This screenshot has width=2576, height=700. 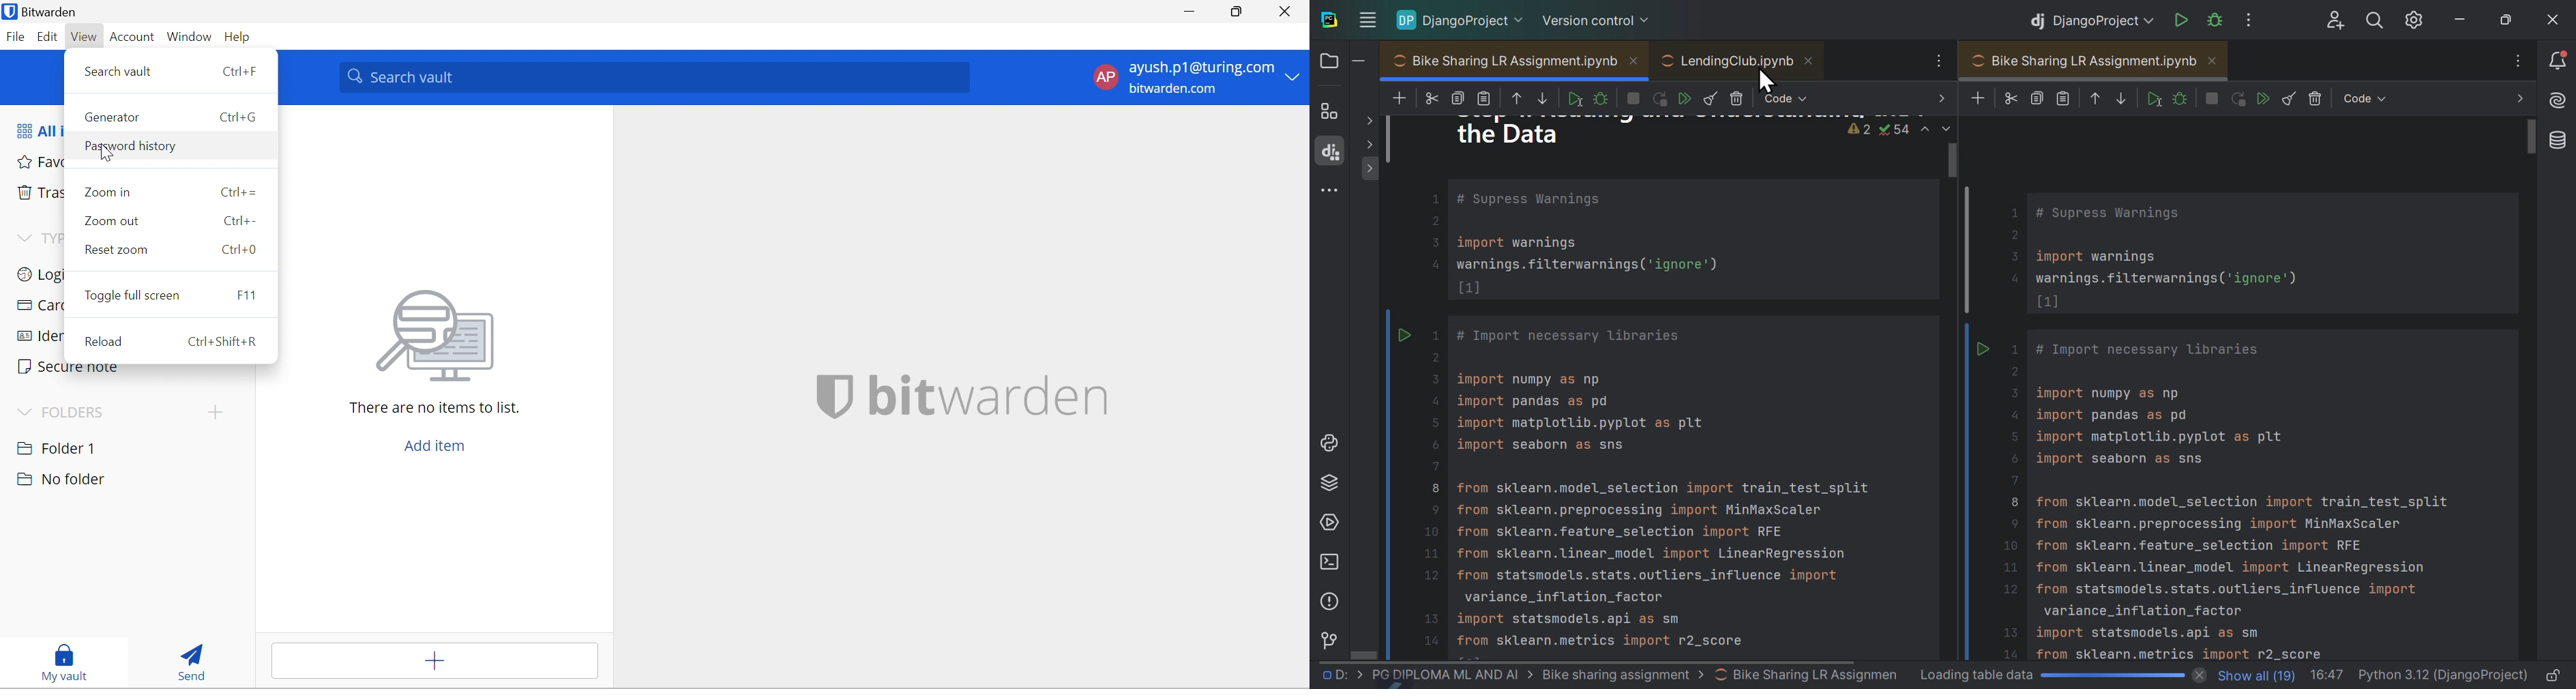 What do you see at coordinates (1932, 61) in the screenshot?
I see `options` at bounding box center [1932, 61].